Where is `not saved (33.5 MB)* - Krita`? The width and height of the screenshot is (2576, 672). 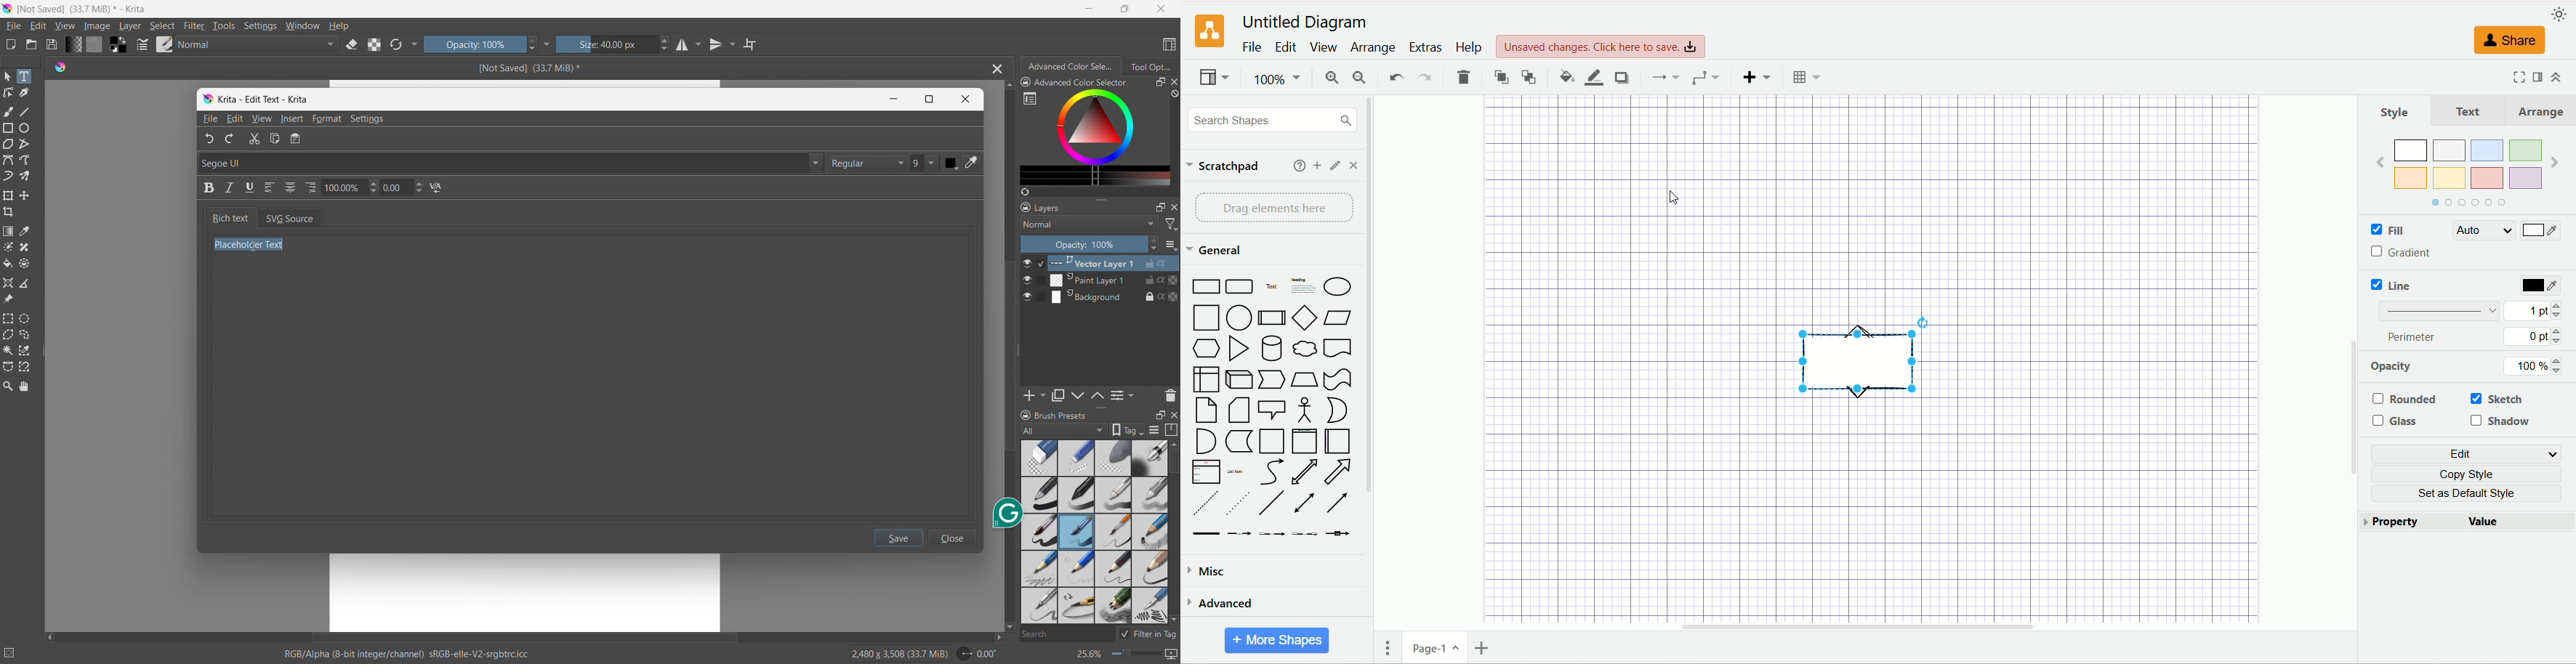
not saved (33.5 MB)* - Krita is located at coordinates (84, 8).